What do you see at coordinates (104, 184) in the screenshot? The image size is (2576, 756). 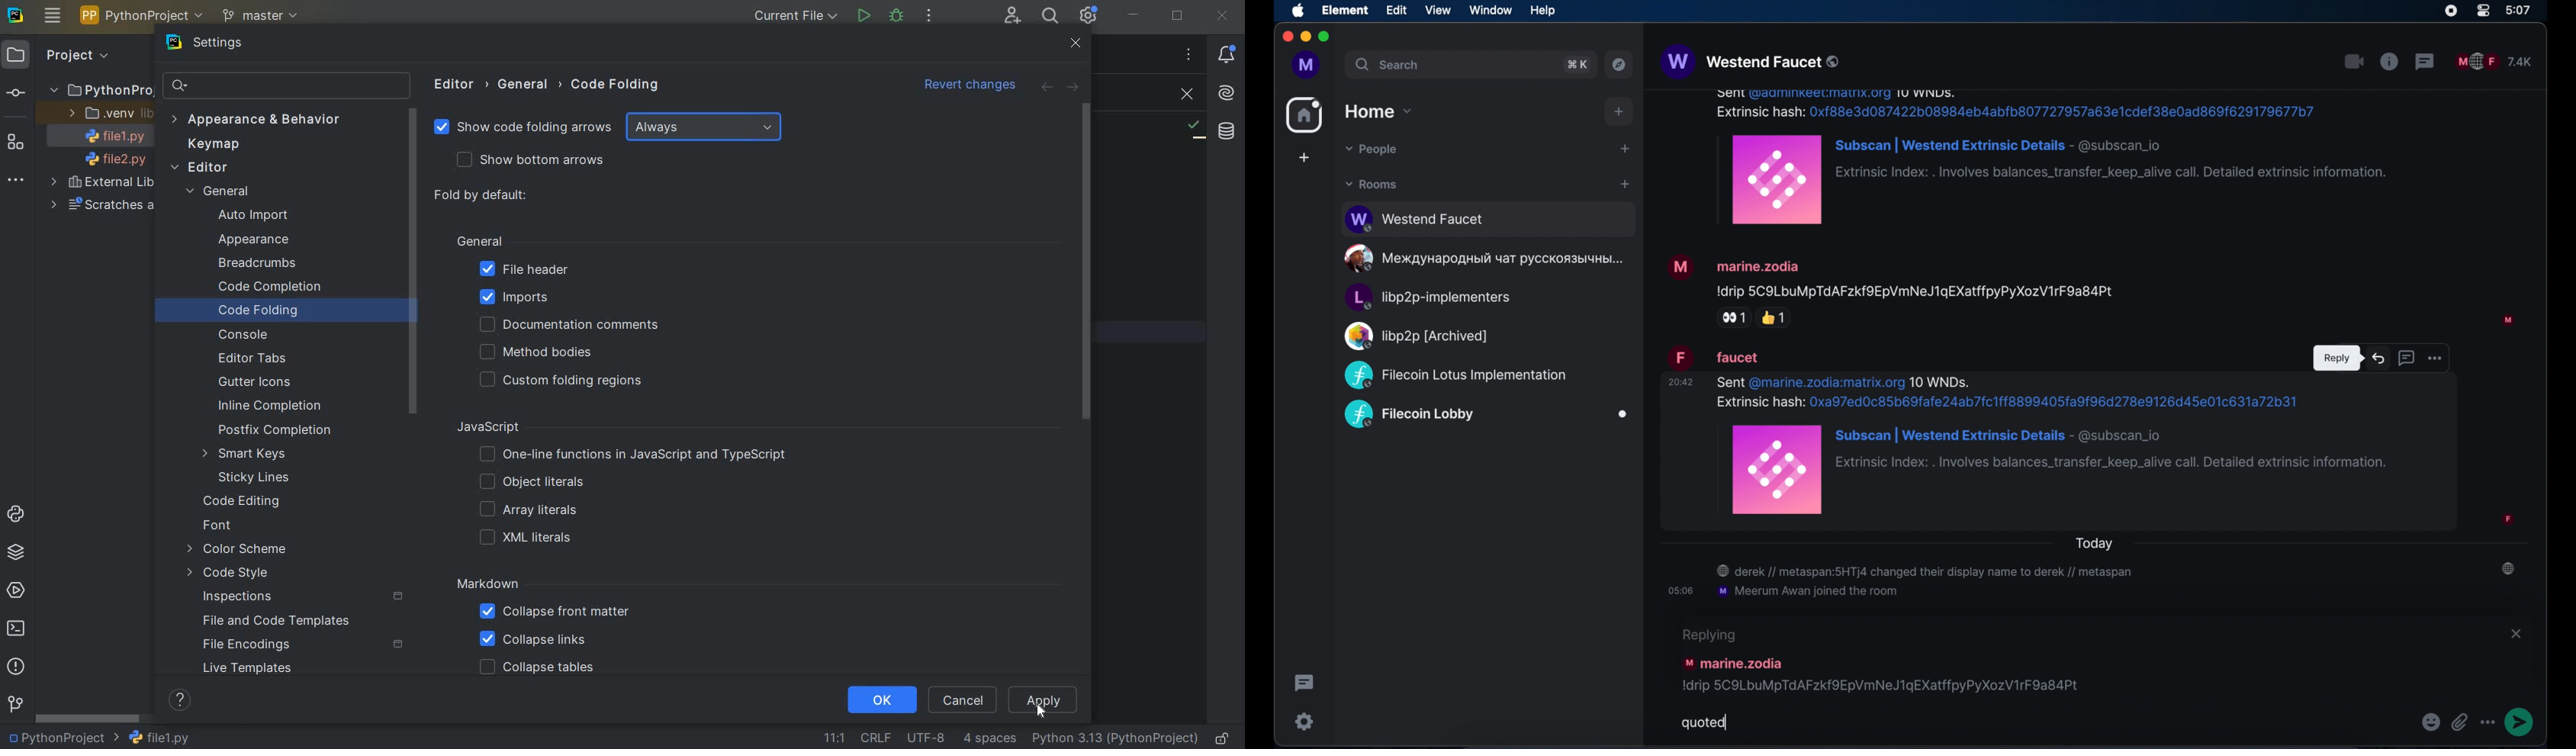 I see `EXTERNAL LIBRARIES` at bounding box center [104, 184].